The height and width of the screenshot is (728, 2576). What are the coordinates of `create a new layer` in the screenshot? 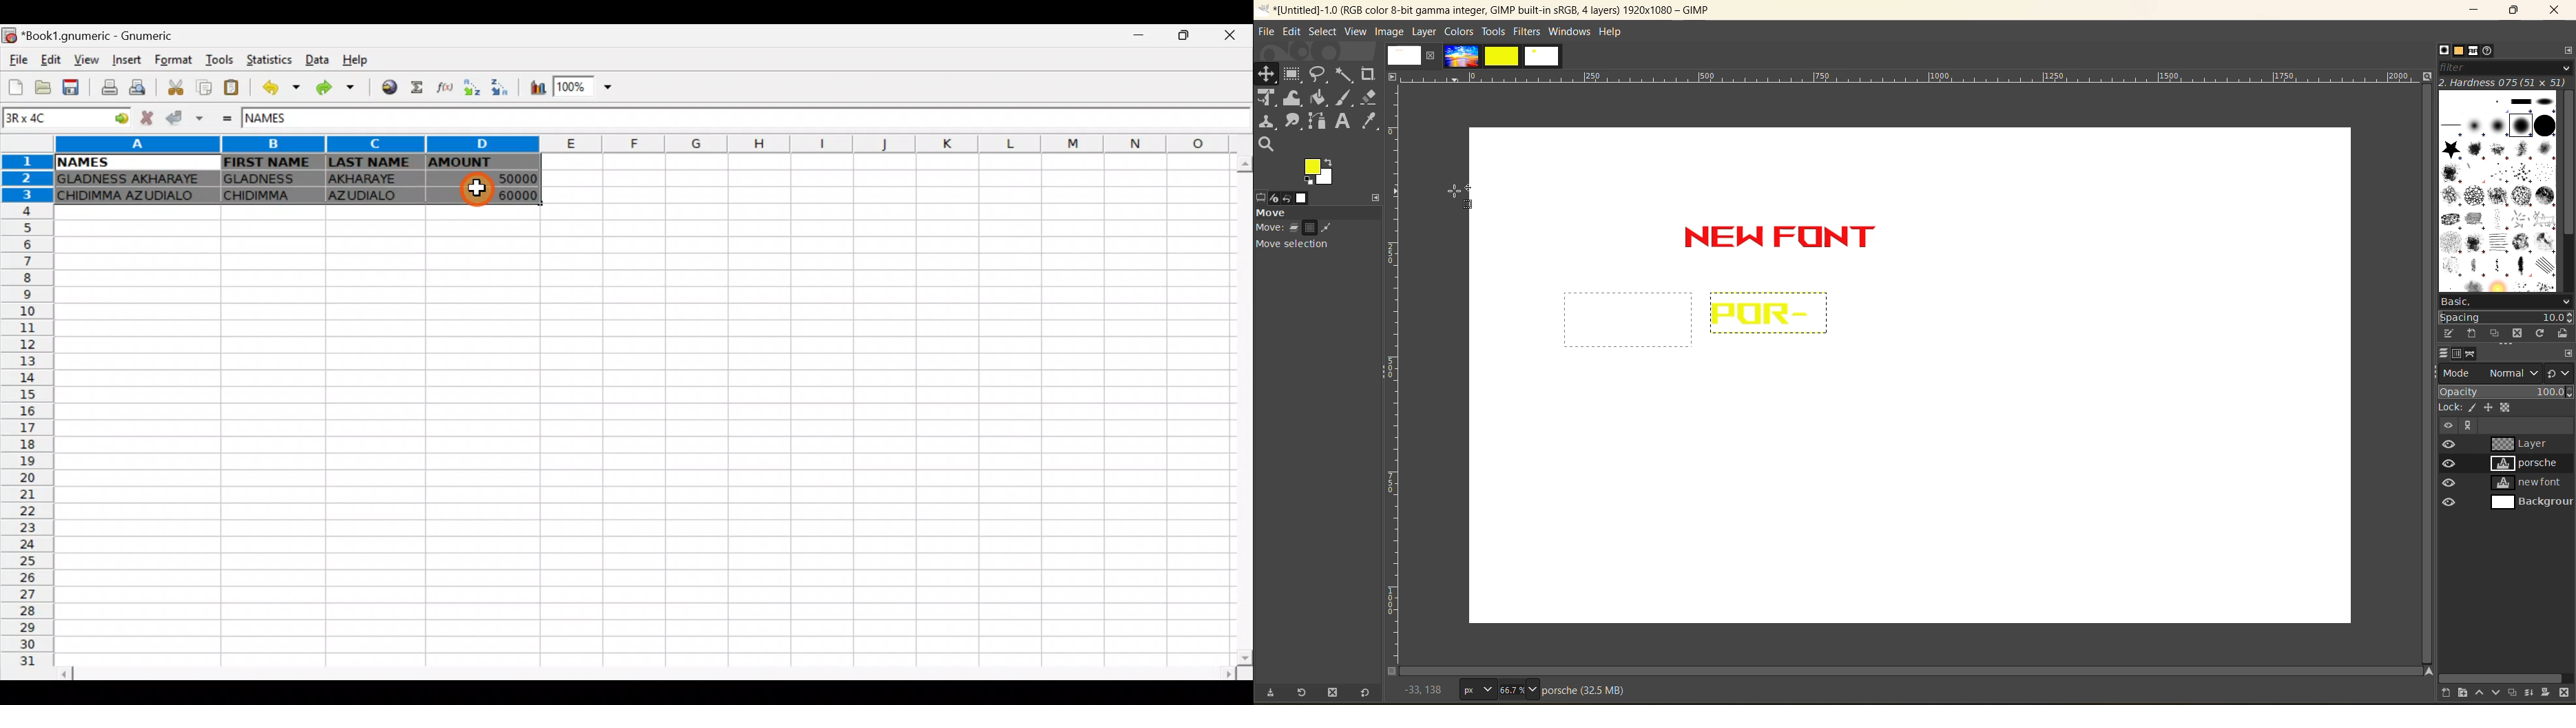 It's located at (2440, 691).